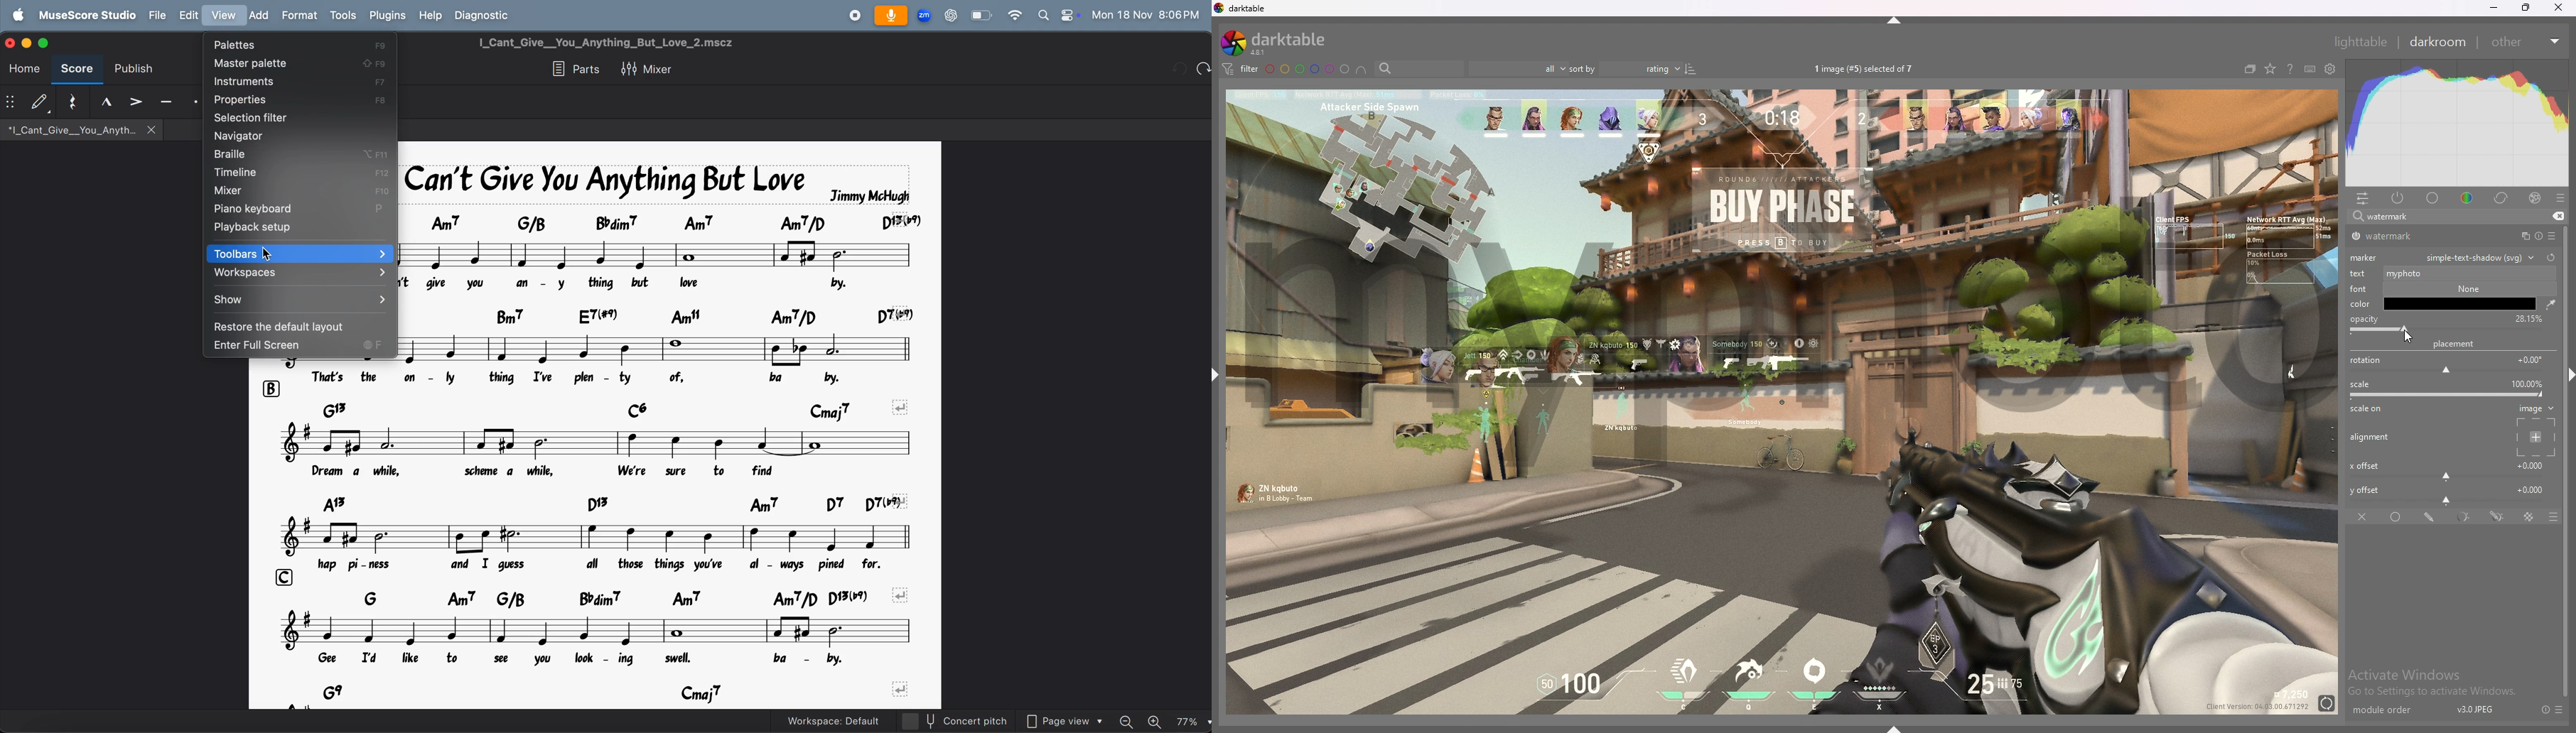 The image size is (2576, 756). Describe the element at coordinates (297, 172) in the screenshot. I see `timline` at that location.